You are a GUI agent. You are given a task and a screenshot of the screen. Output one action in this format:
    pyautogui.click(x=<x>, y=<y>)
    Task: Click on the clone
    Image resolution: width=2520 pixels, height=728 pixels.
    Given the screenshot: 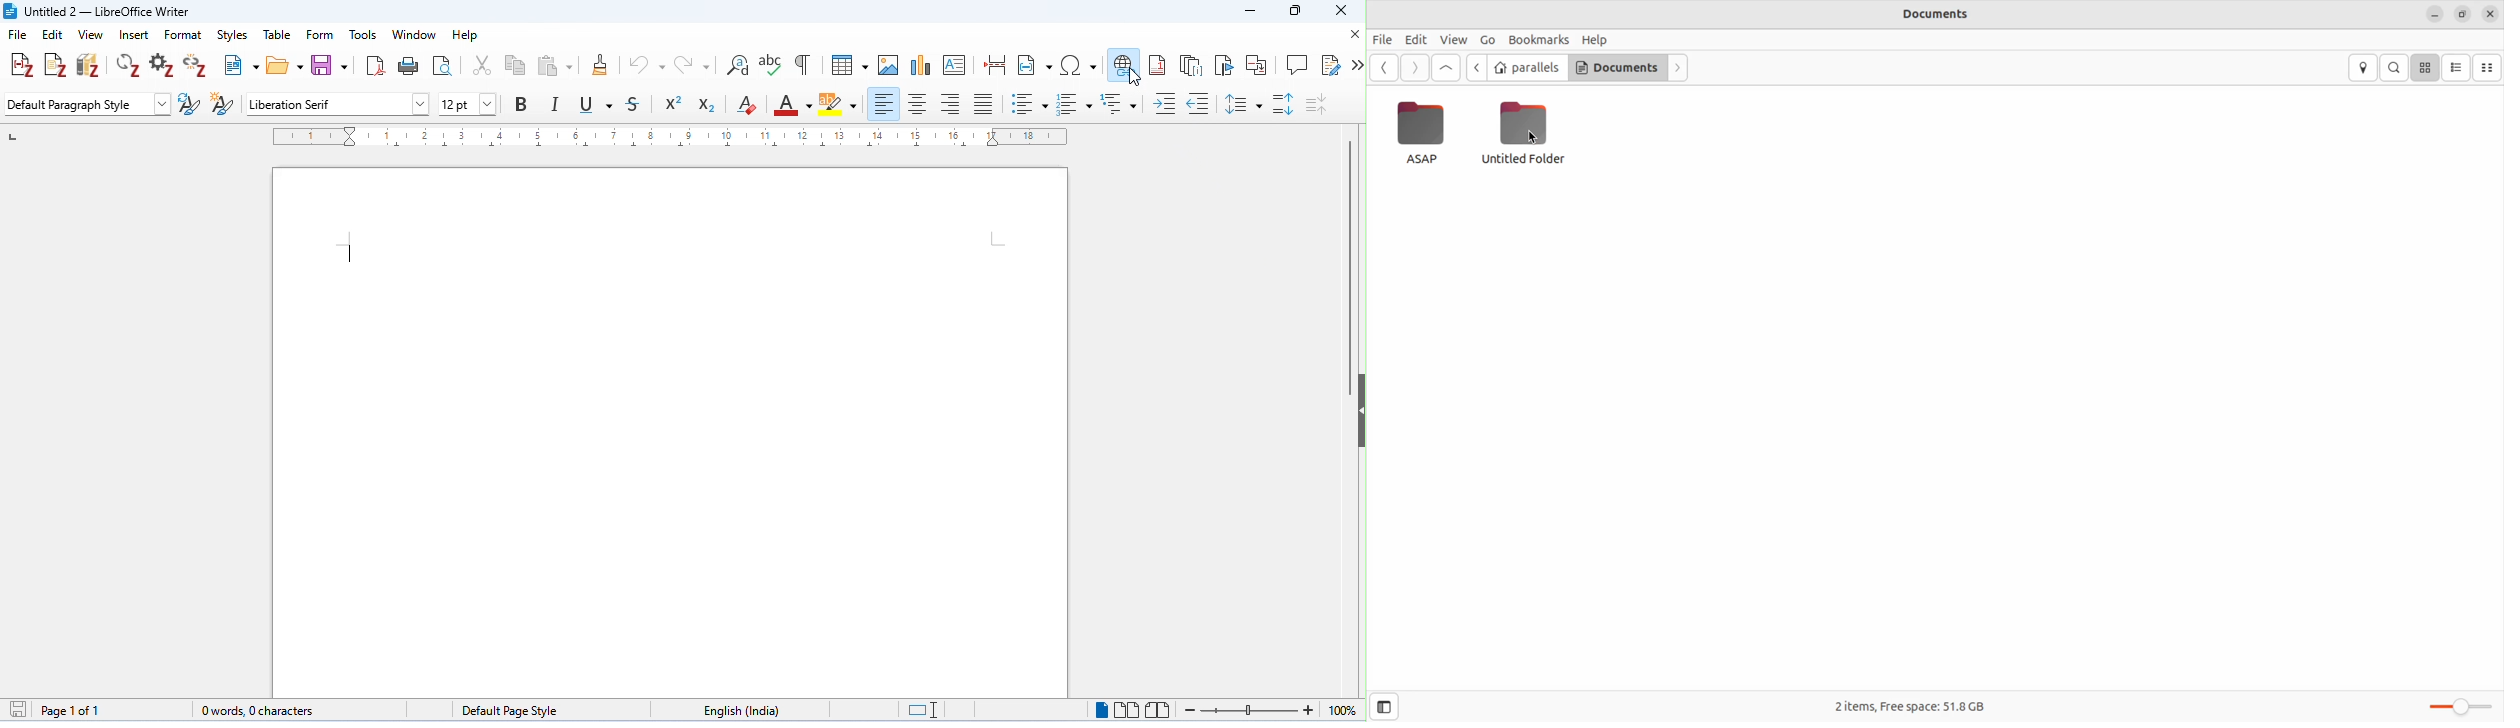 What is the action you would take?
    pyautogui.click(x=602, y=65)
    